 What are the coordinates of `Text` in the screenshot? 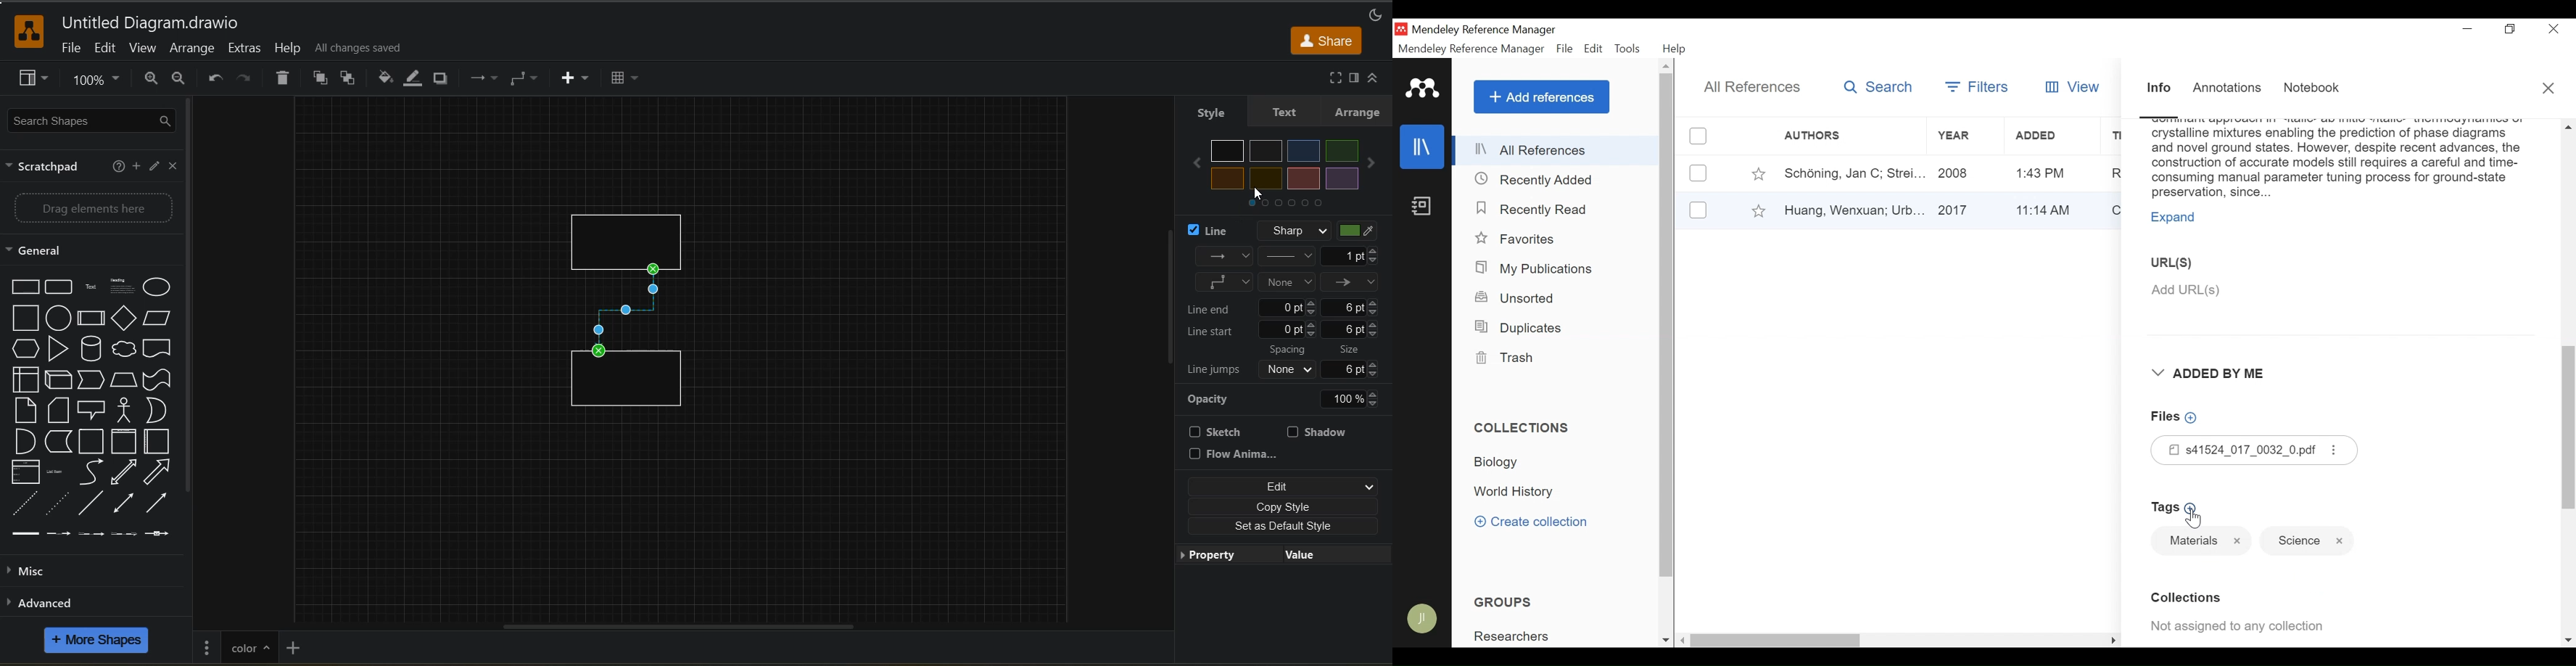 It's located at (93, 287).